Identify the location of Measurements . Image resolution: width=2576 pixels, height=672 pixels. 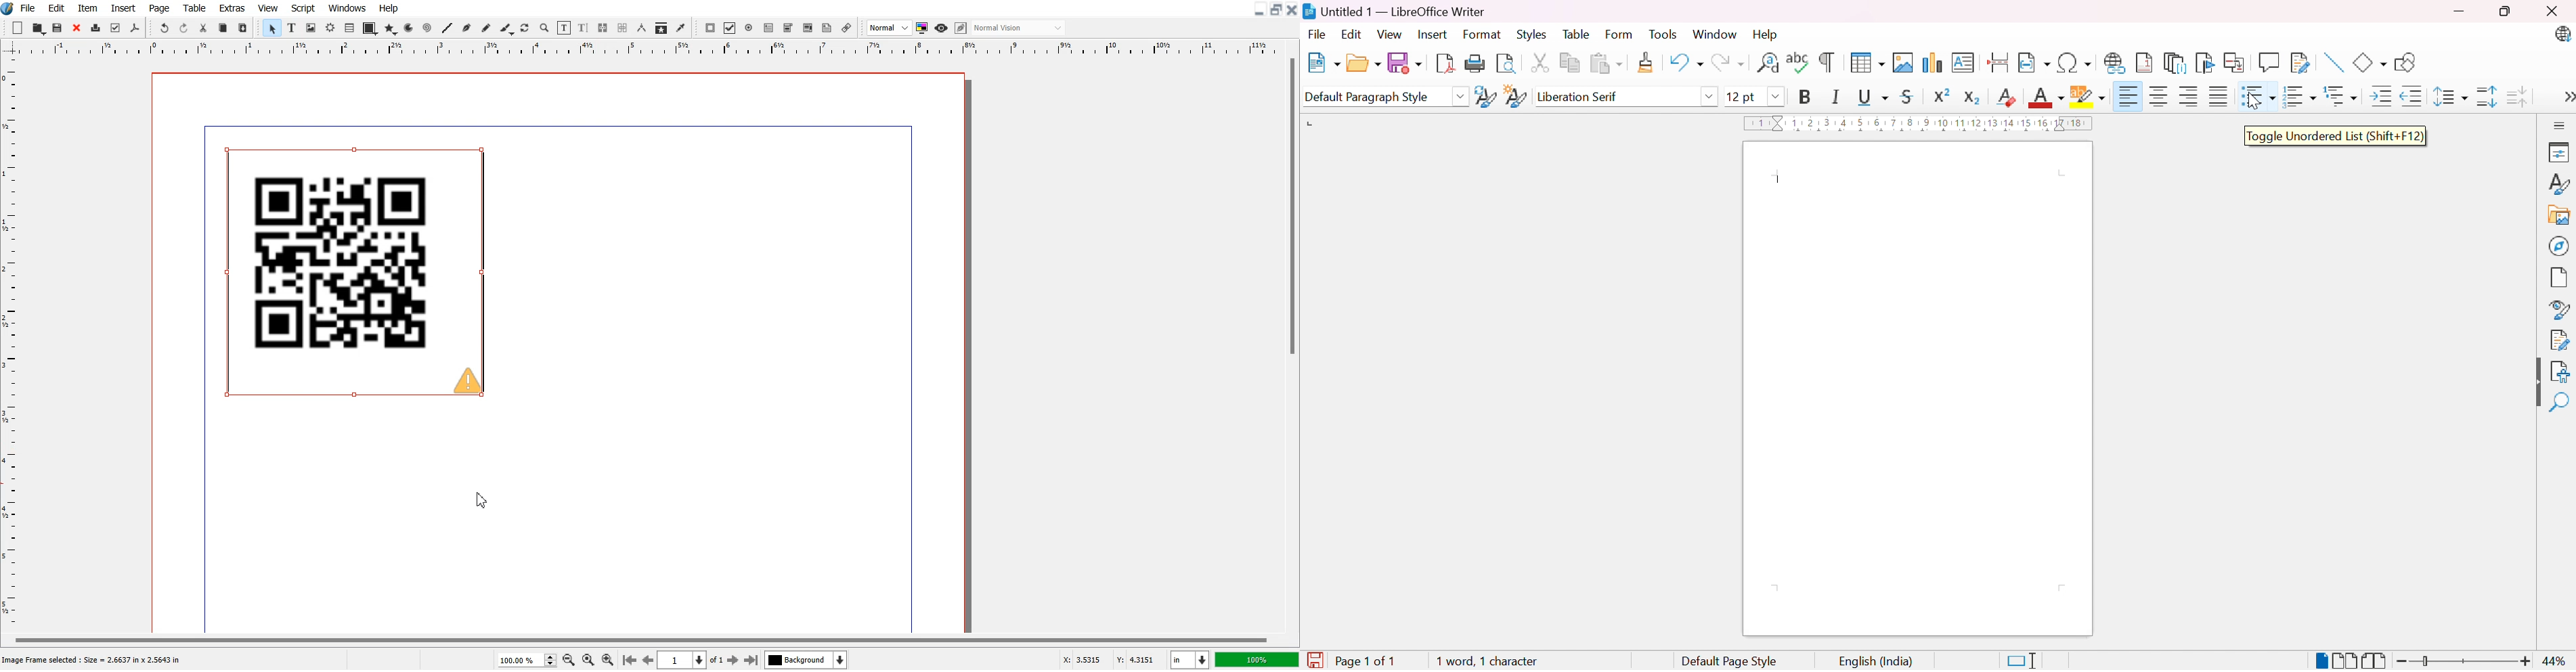
(641, 28).